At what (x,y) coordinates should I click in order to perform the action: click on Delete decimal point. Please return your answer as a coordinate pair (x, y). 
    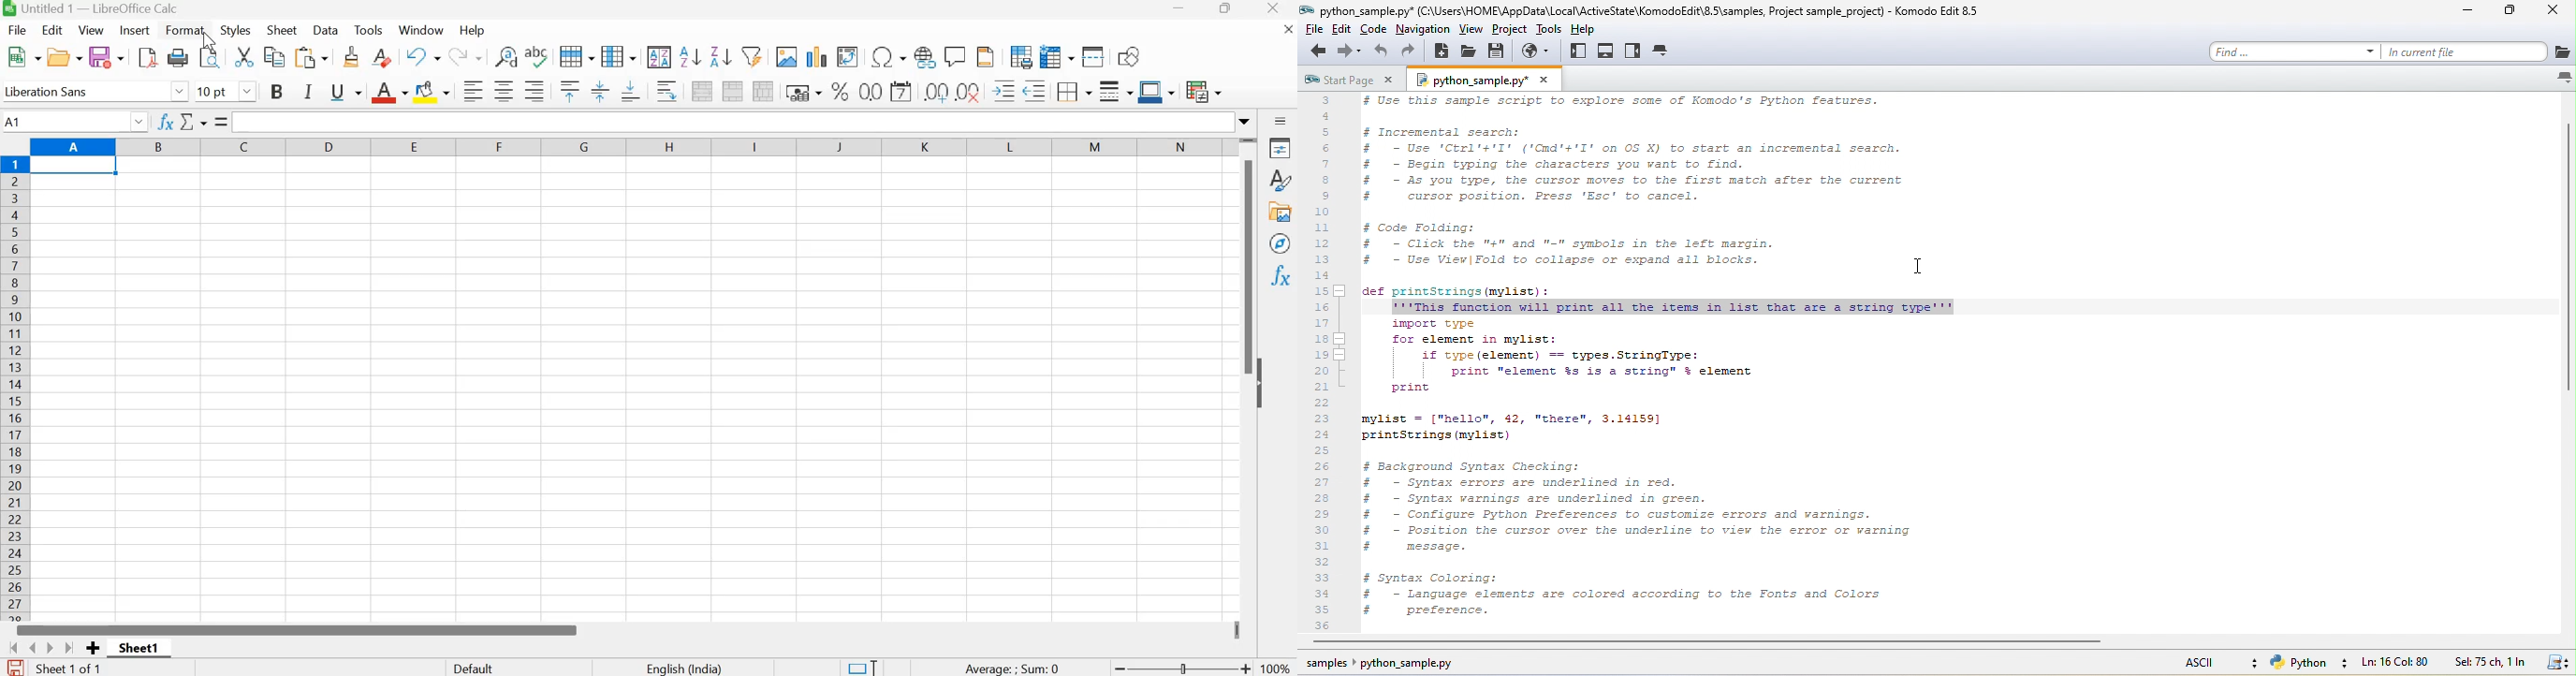
    Looking at the image, I should click on (969, 91).